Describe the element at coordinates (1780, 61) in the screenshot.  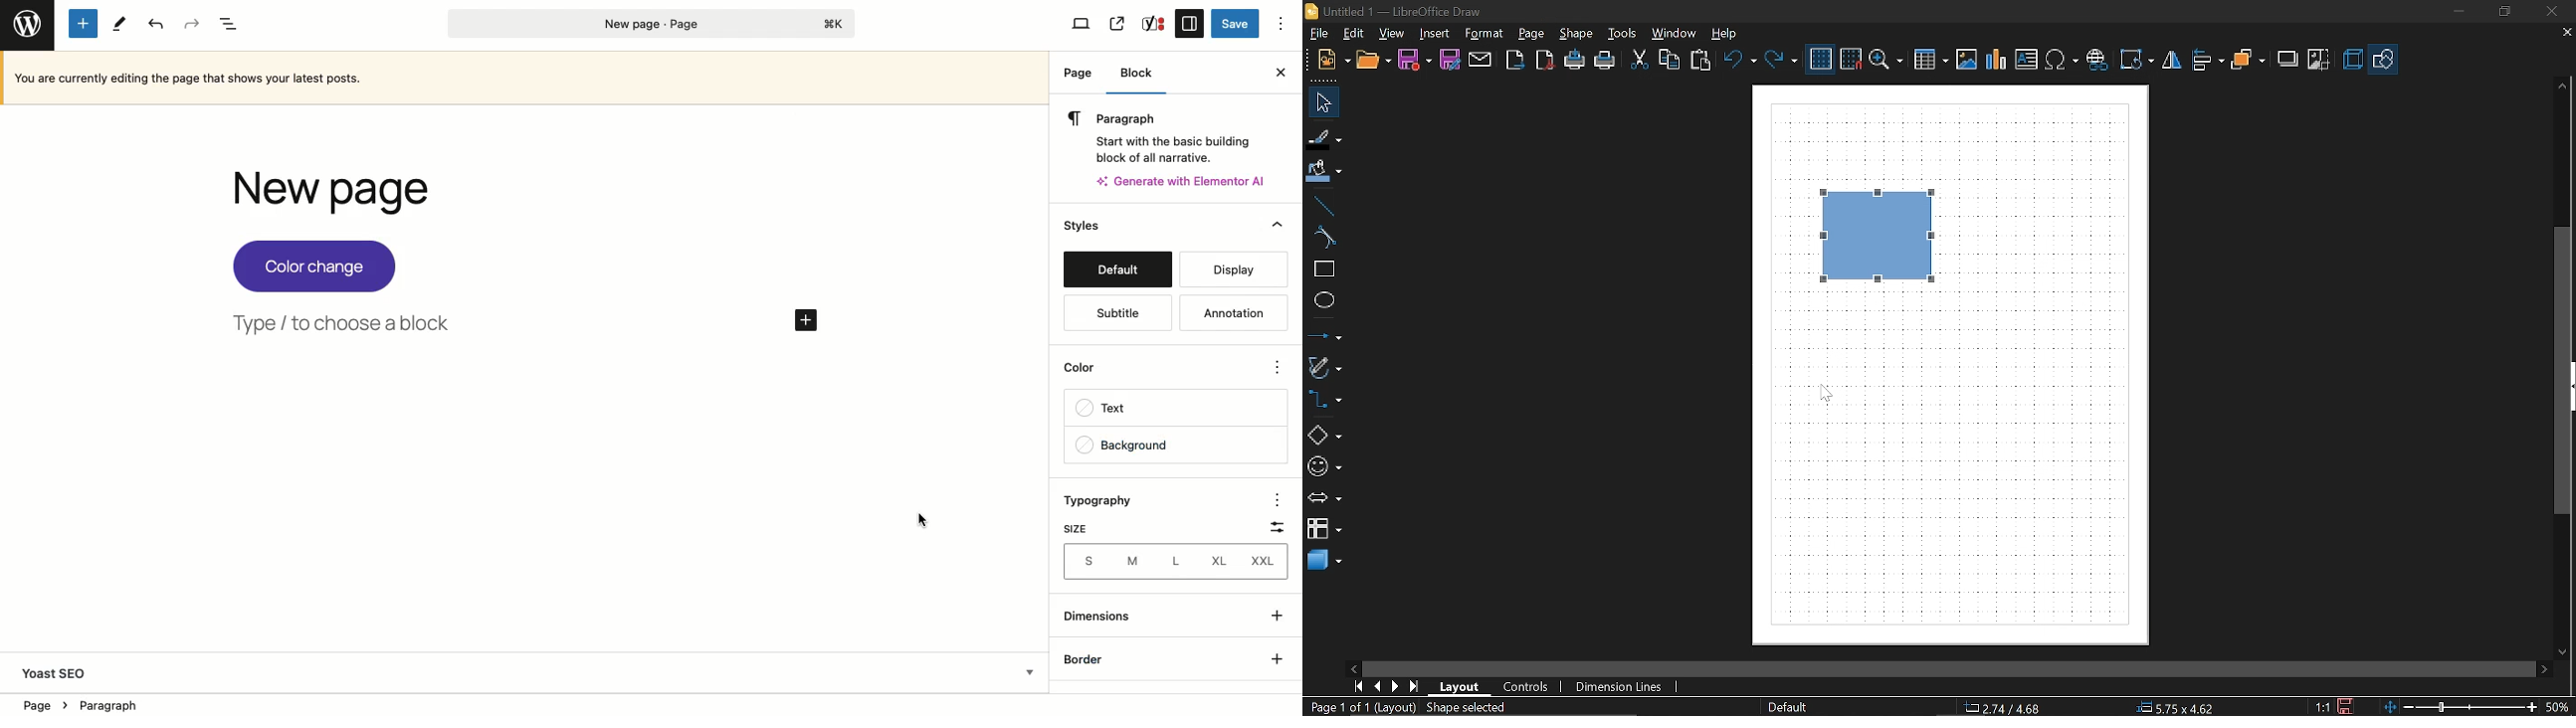
I see `redo` at that location.